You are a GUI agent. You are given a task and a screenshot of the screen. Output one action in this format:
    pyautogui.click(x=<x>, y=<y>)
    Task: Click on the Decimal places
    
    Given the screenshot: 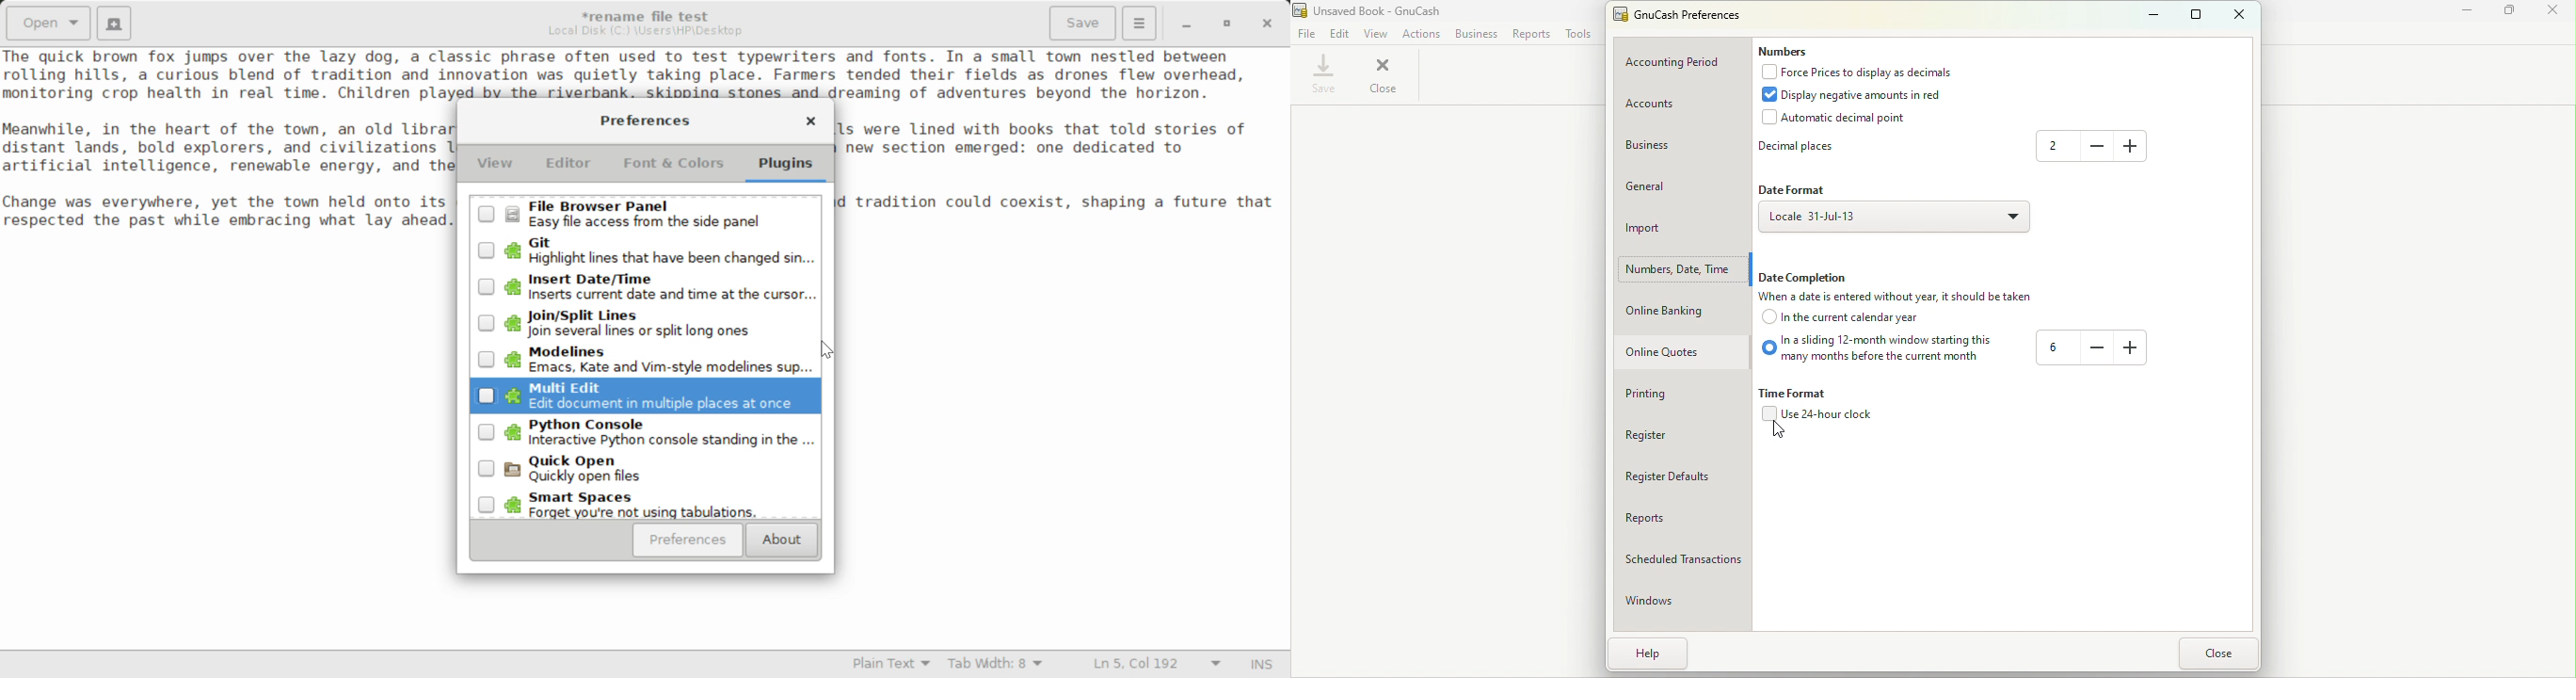 What is the action you would take?
    pyautogui.click(x=1795, y=148)
    